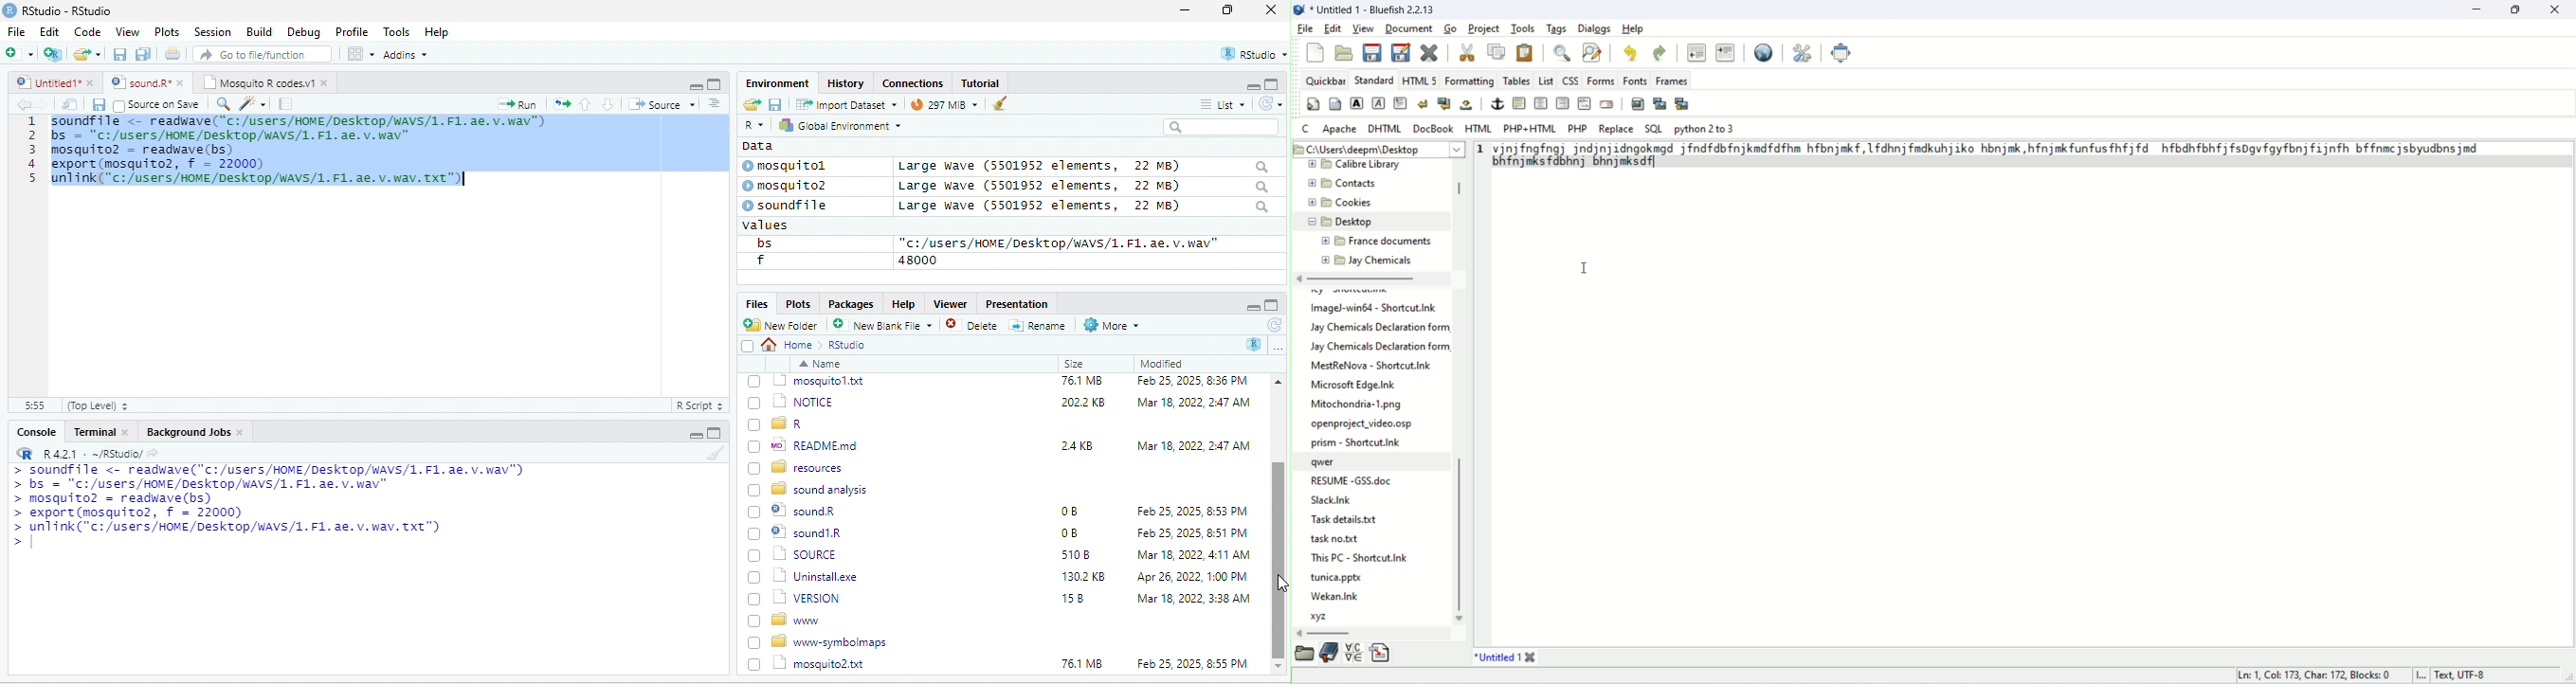  What do you see at coordinates (777, 82) in the screenshot?
I see `Environment` at bounding box center [777, 82].